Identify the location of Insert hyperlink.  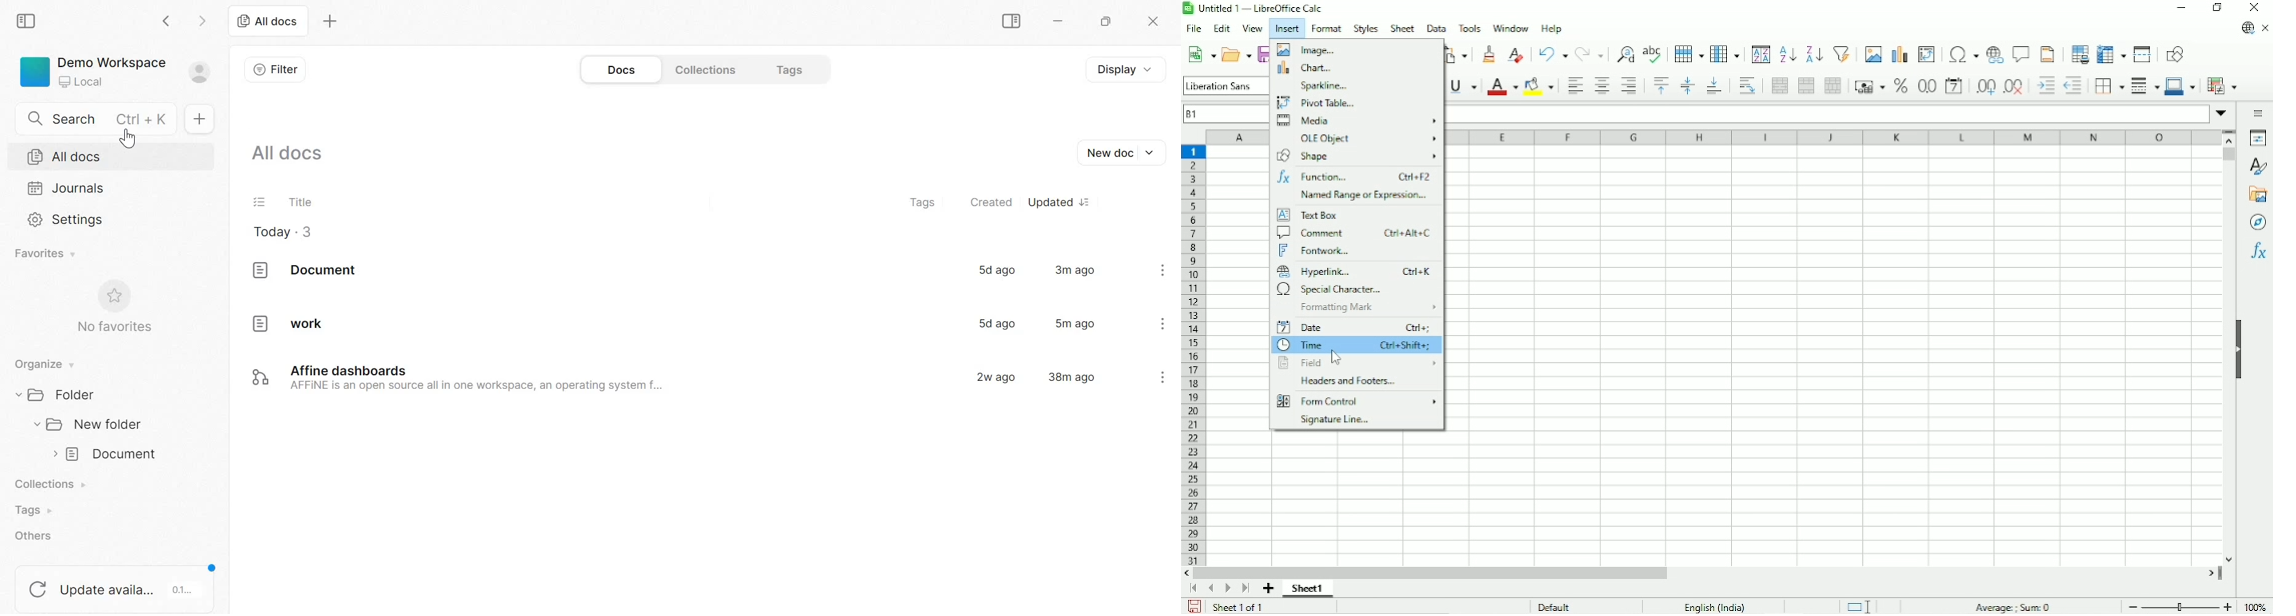
(1994, 53).